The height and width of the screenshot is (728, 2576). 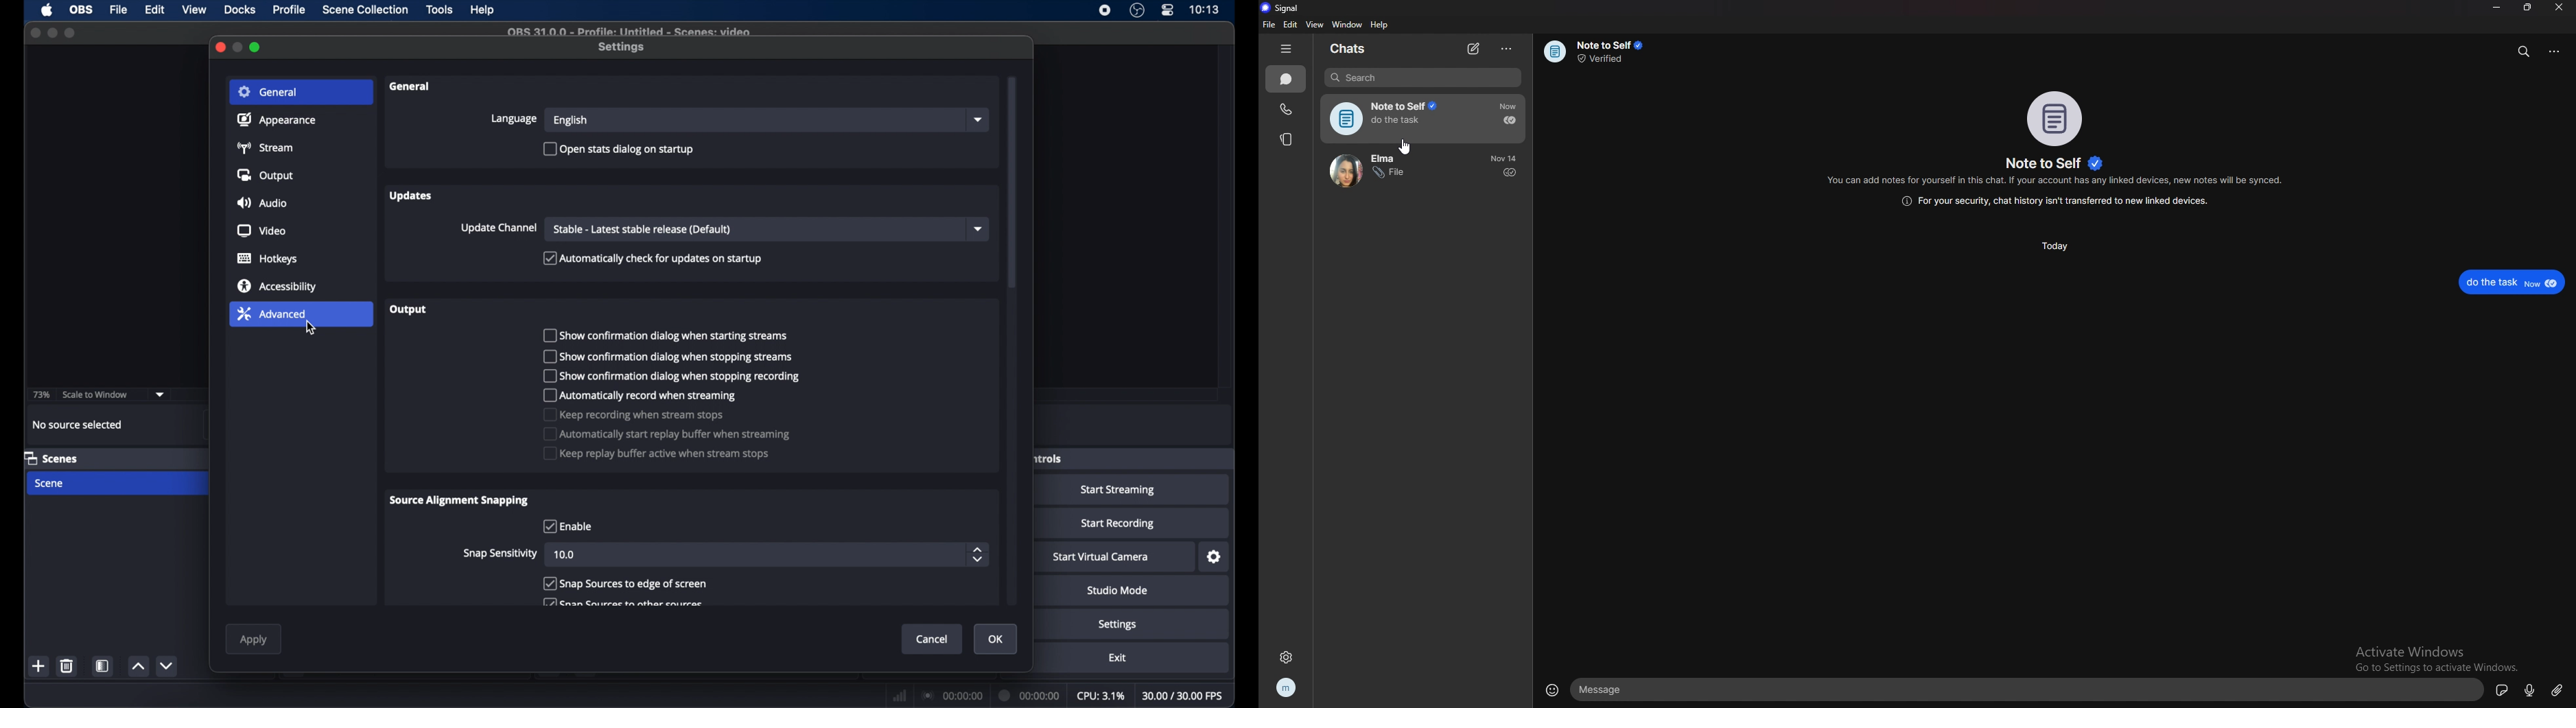 What do you see at coordinates (1119, 490) in the screenshot?
I see `start streaming` at bounding box center [1119, 490].